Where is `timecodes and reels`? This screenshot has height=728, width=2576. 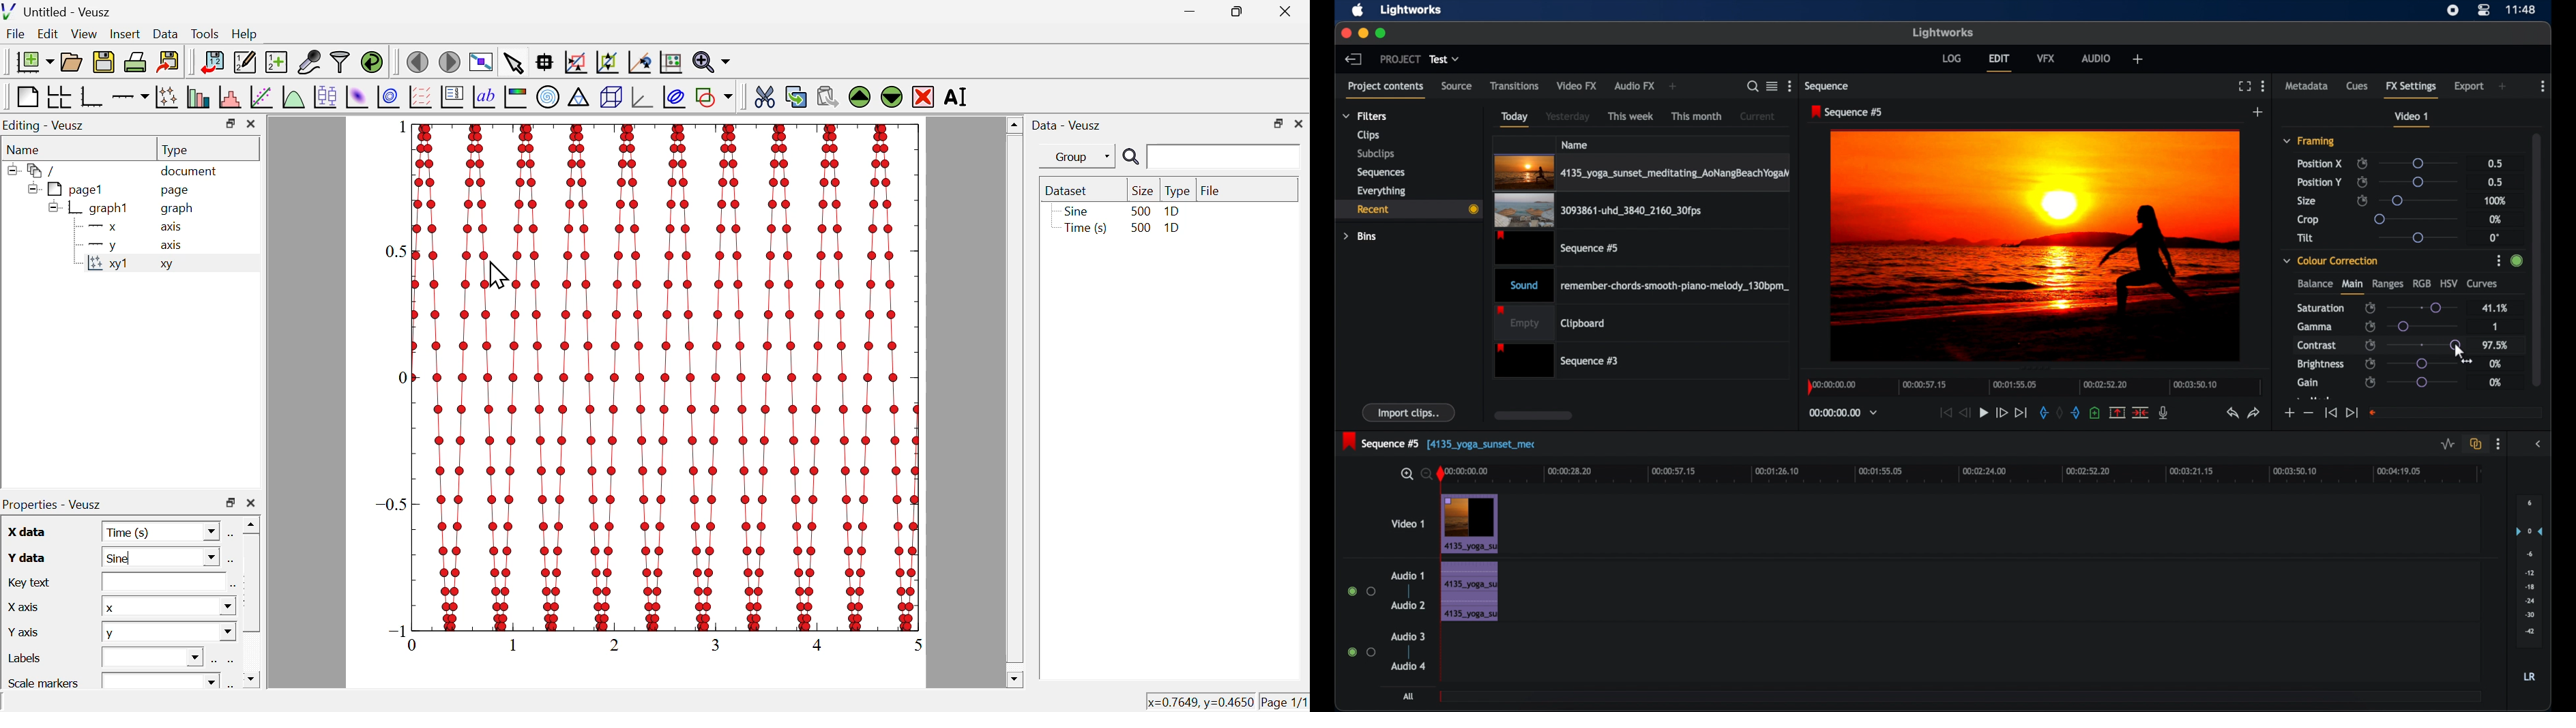
timecodes and reels is located at coordinates (1843, 413).